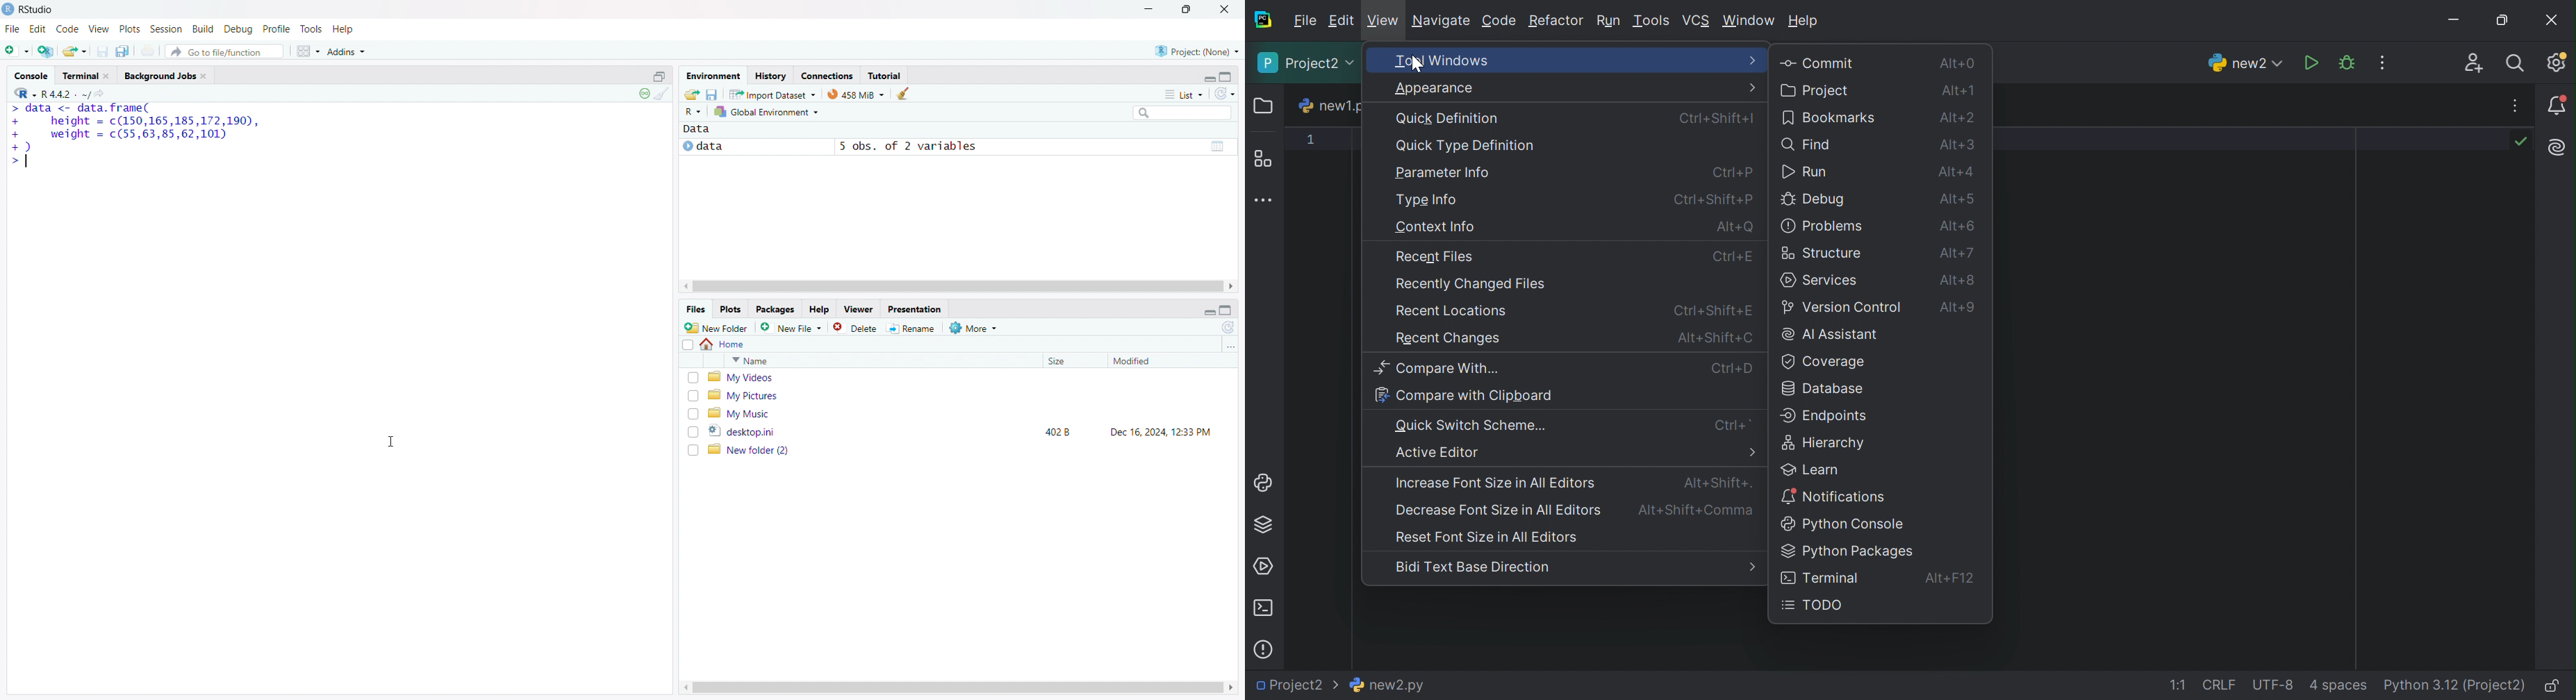  Describe the element at coordinates (37, 10) in the screenshot. I see `rstudio` at that location.